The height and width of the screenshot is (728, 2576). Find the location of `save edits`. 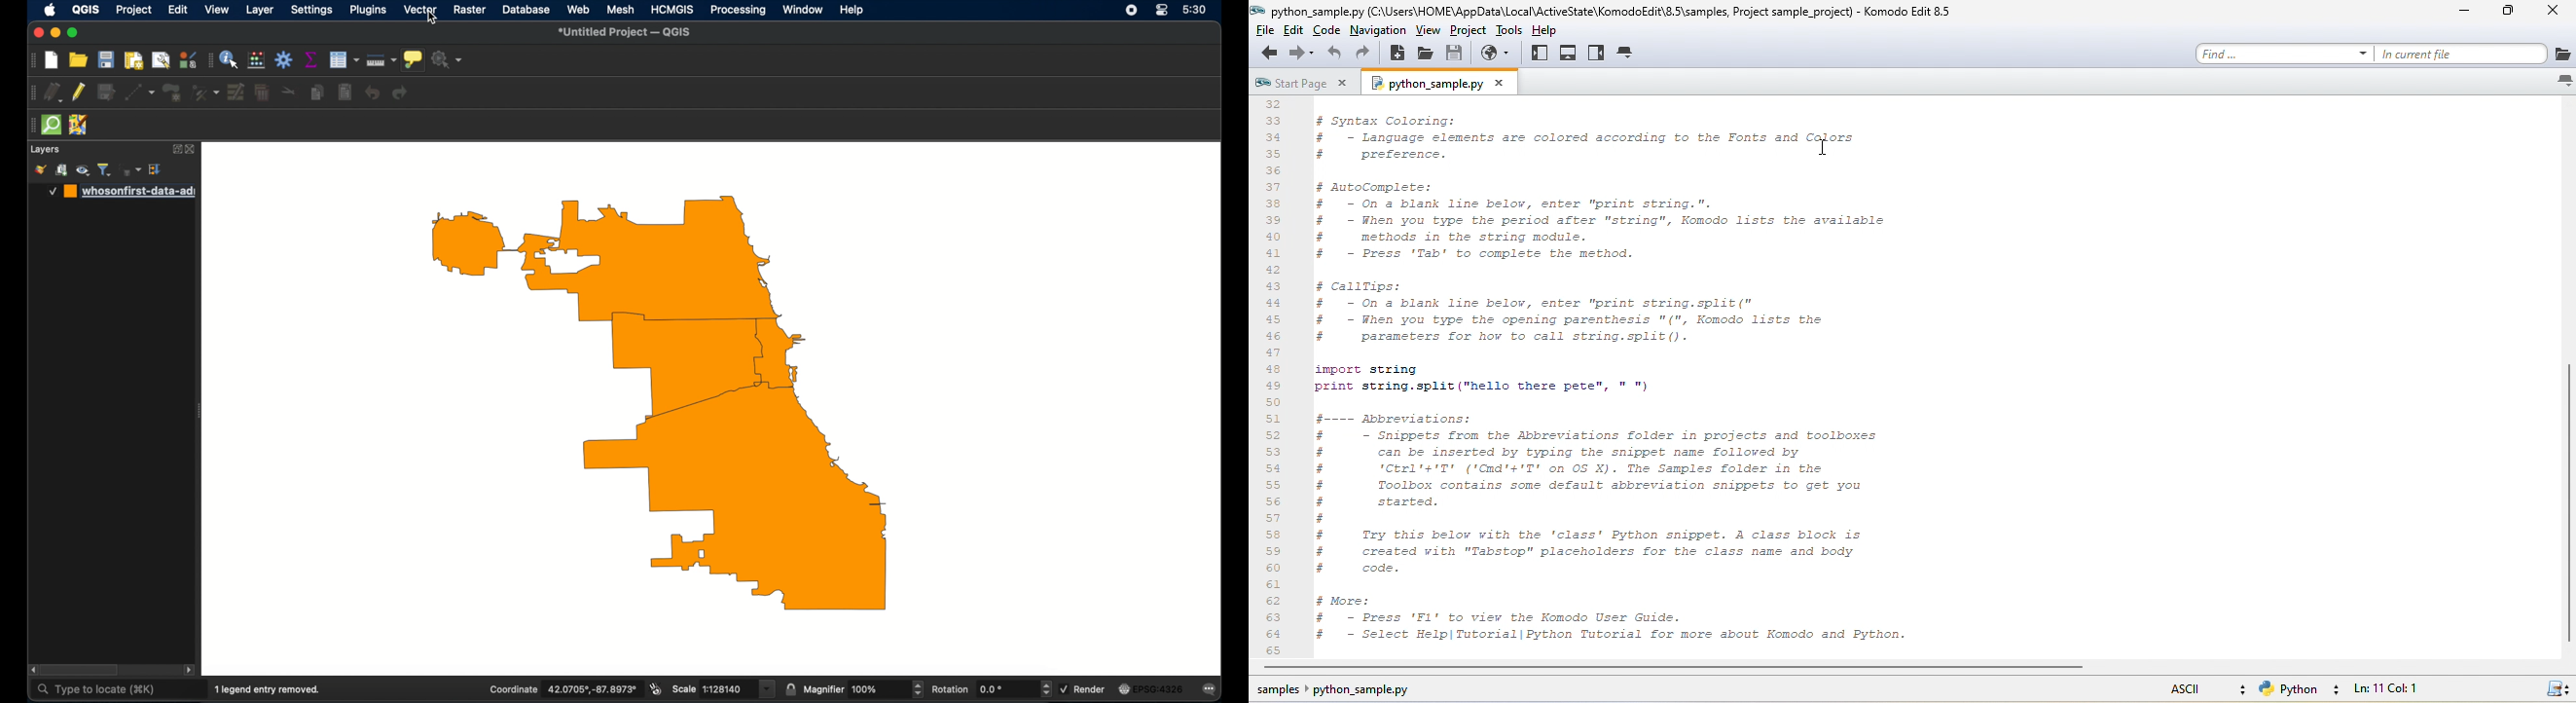

save edits is located at coordinates (105, 90).